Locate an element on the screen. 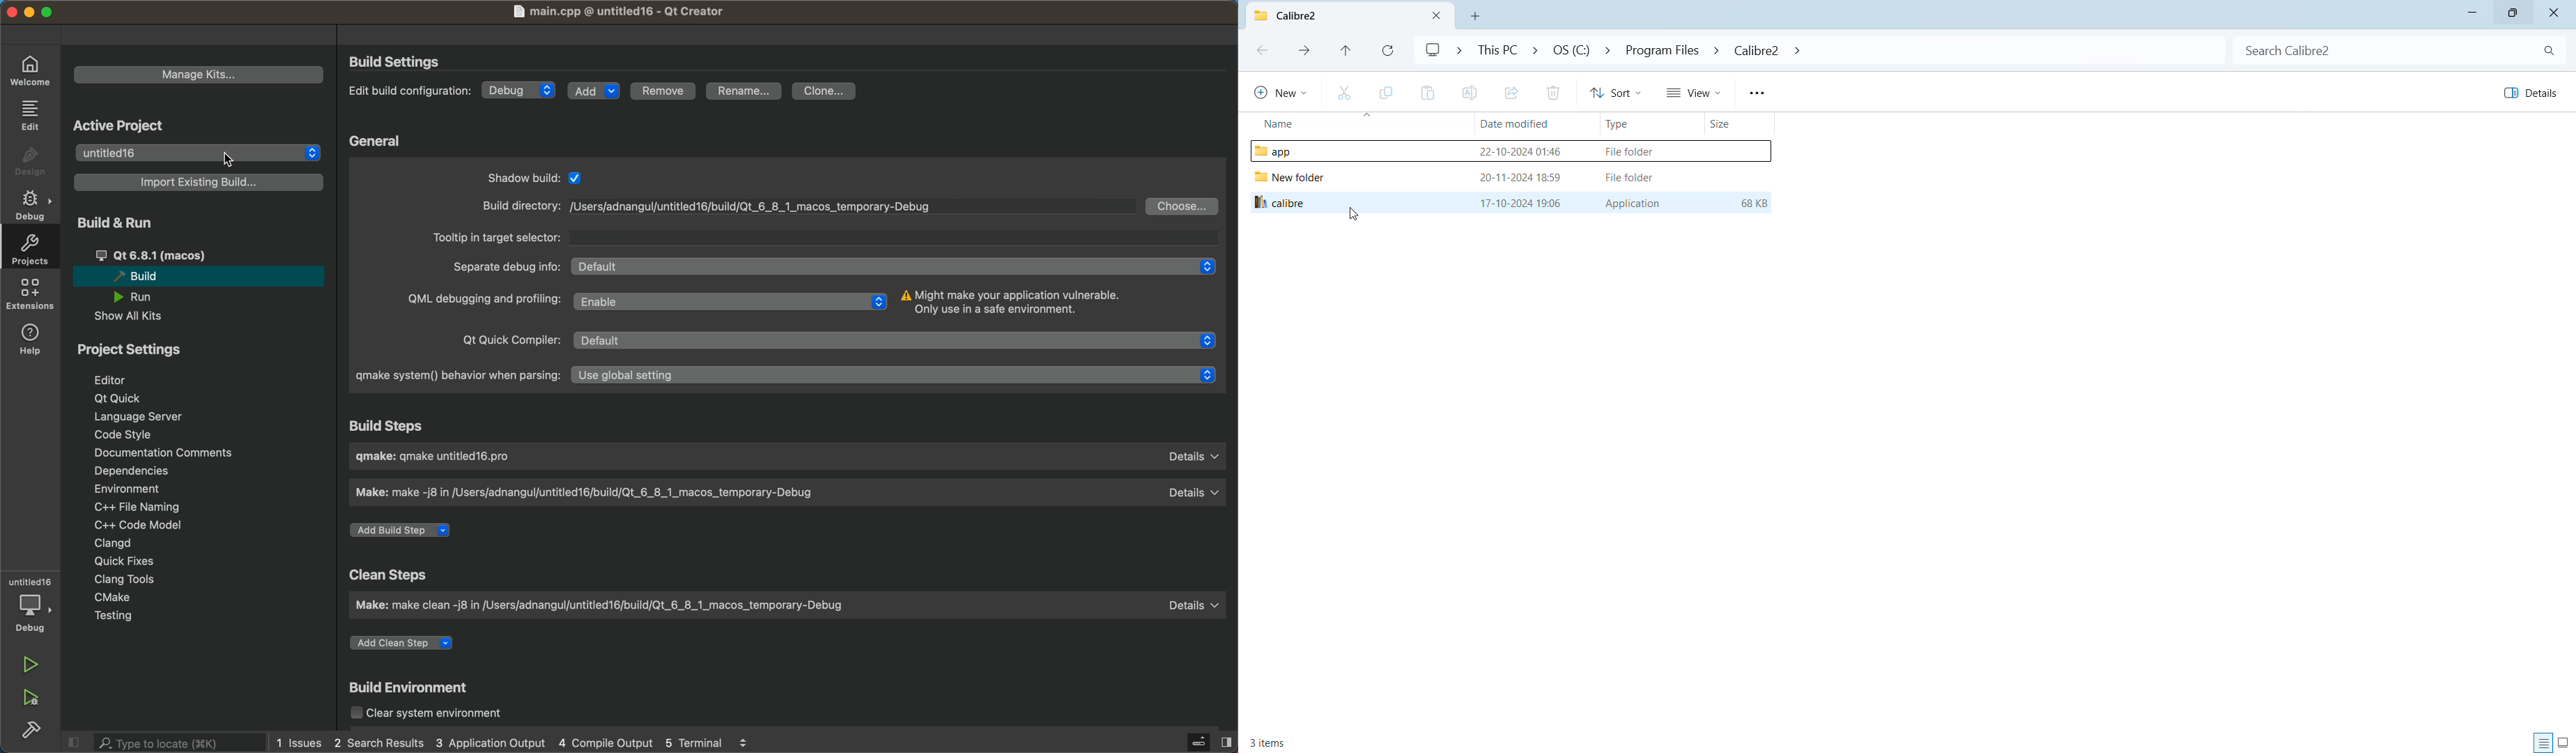 This screenshot has width=2576, height=756. search is located at coordinates (167, 743).